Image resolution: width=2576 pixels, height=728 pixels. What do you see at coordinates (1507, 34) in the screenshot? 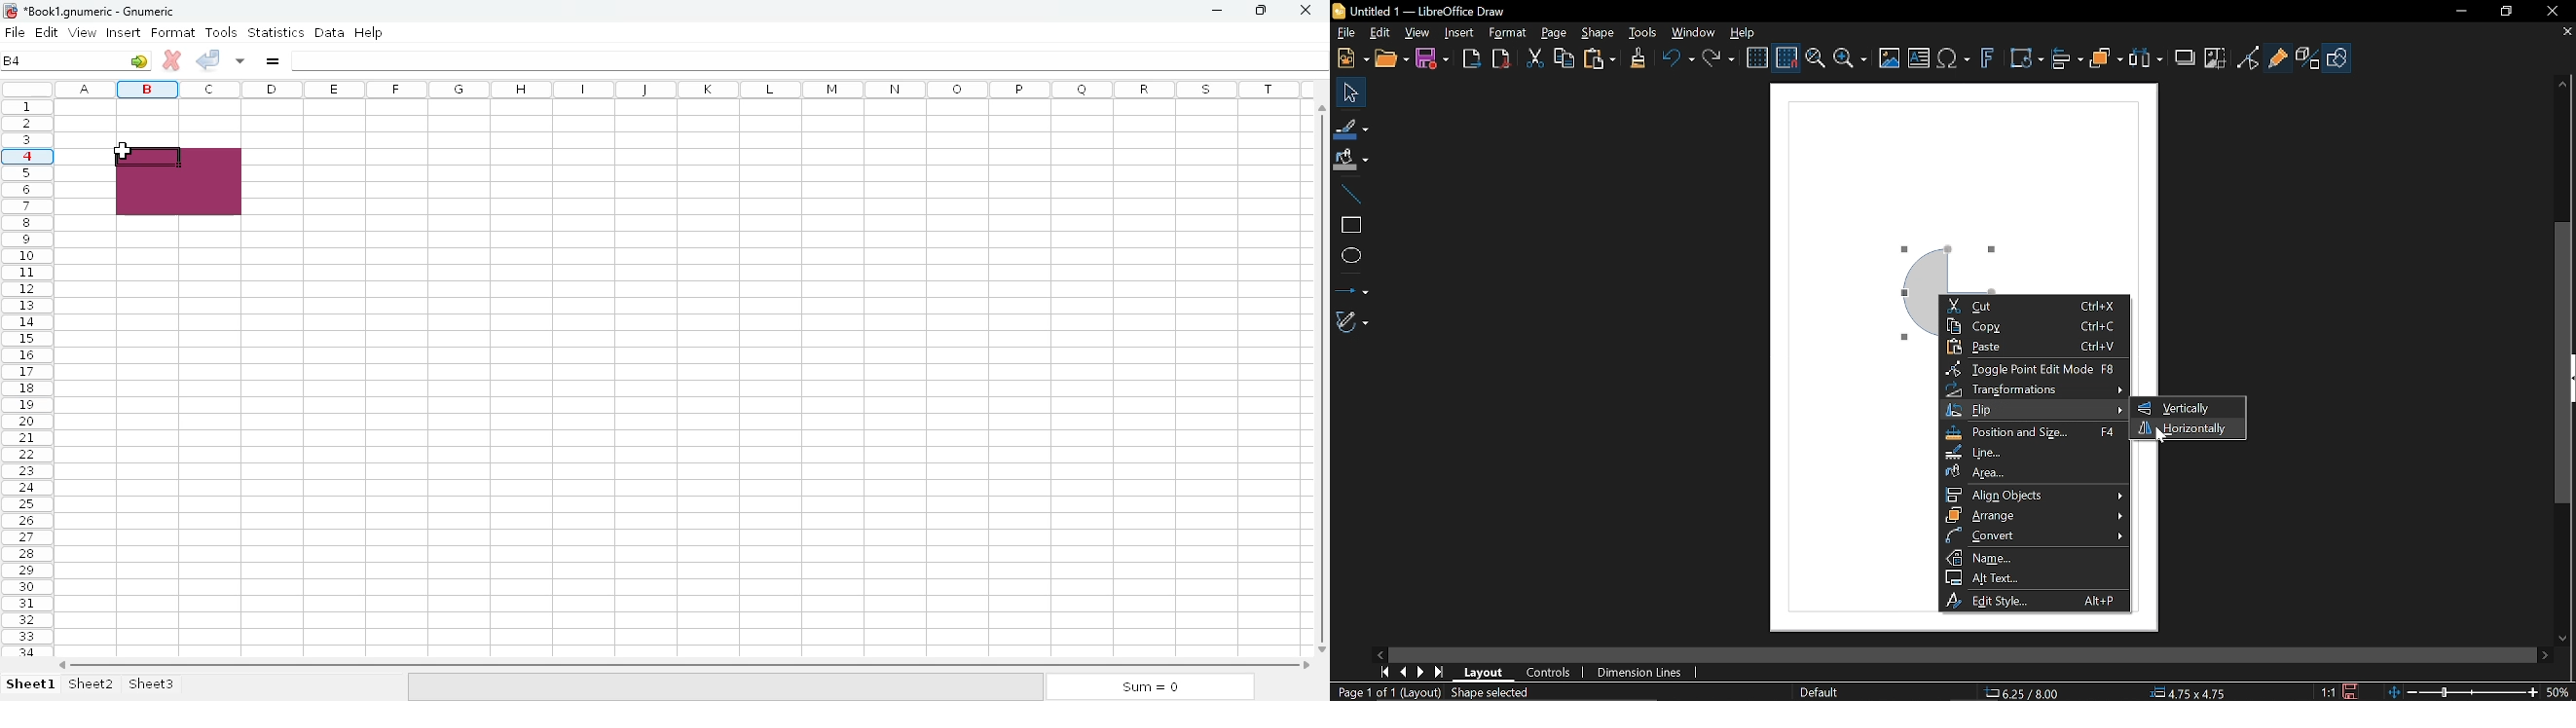
I see `Format` at bounding box center [1507, 34].